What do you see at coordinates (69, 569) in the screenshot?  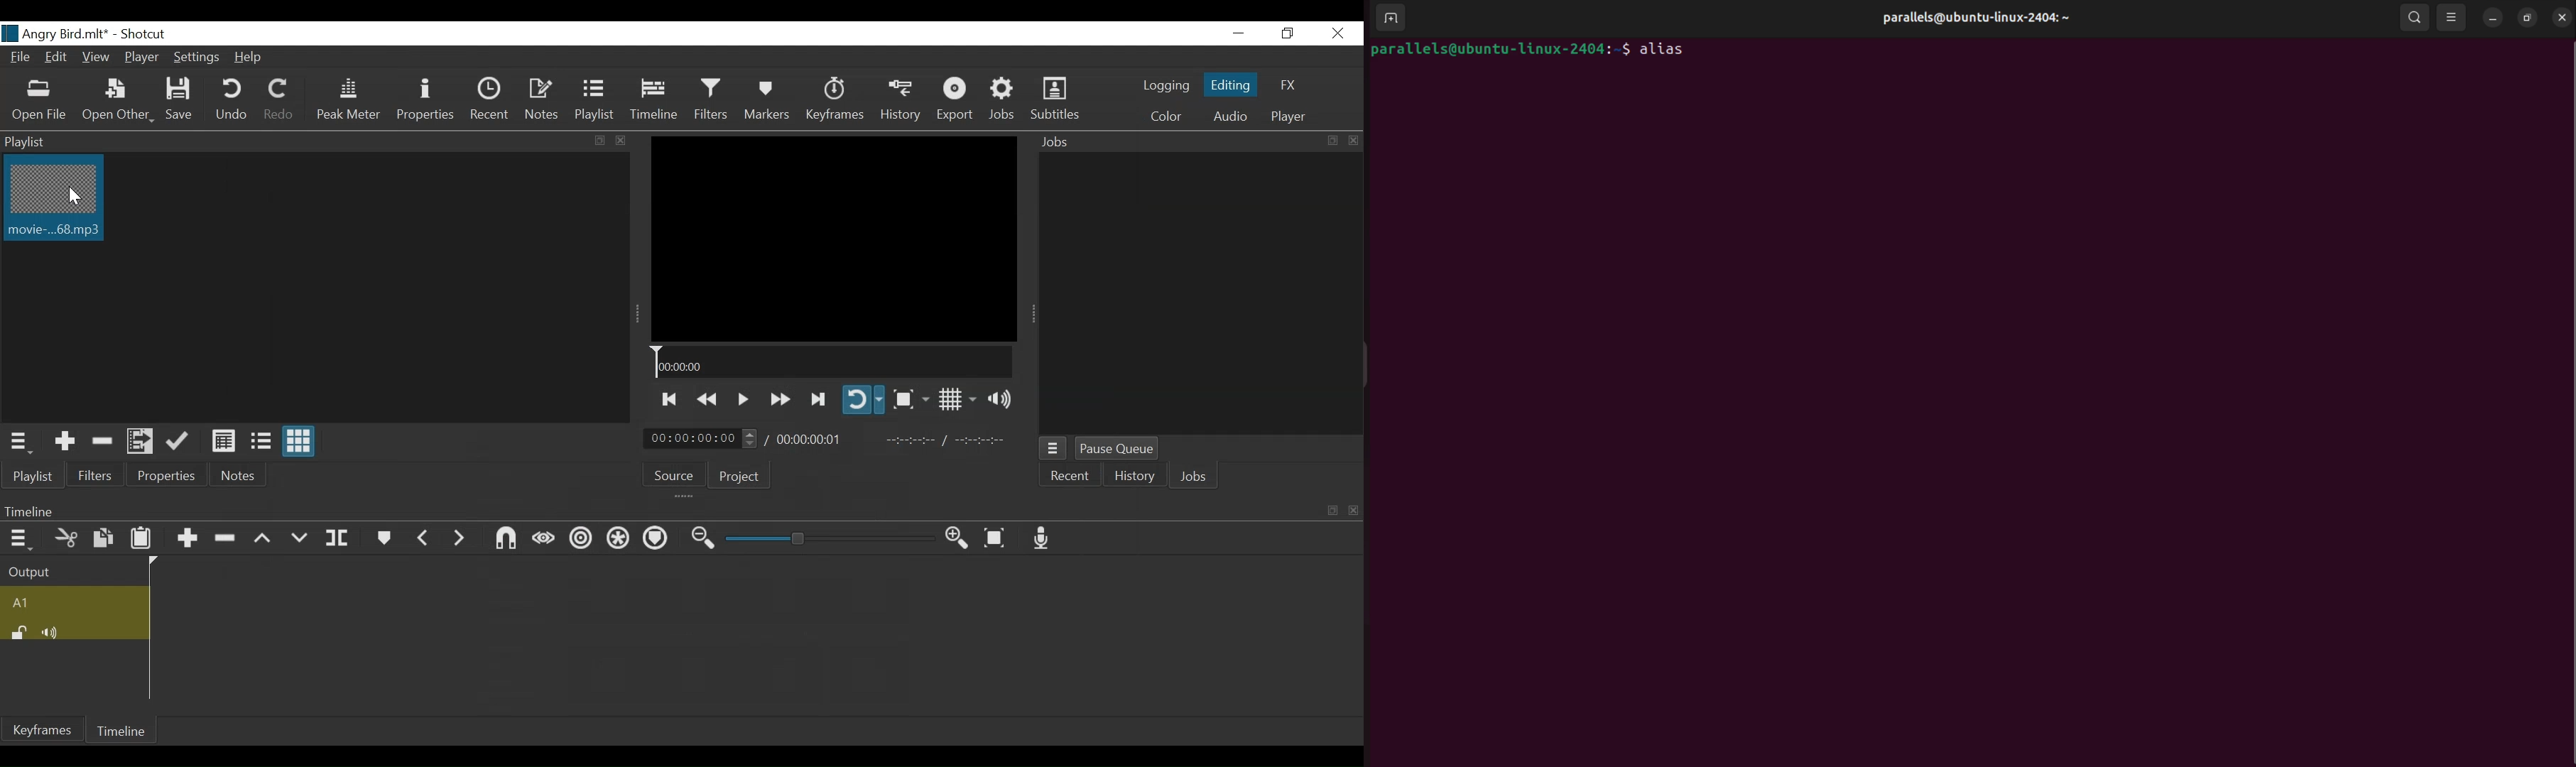 I see `Output` at bounding box center [69, 569].